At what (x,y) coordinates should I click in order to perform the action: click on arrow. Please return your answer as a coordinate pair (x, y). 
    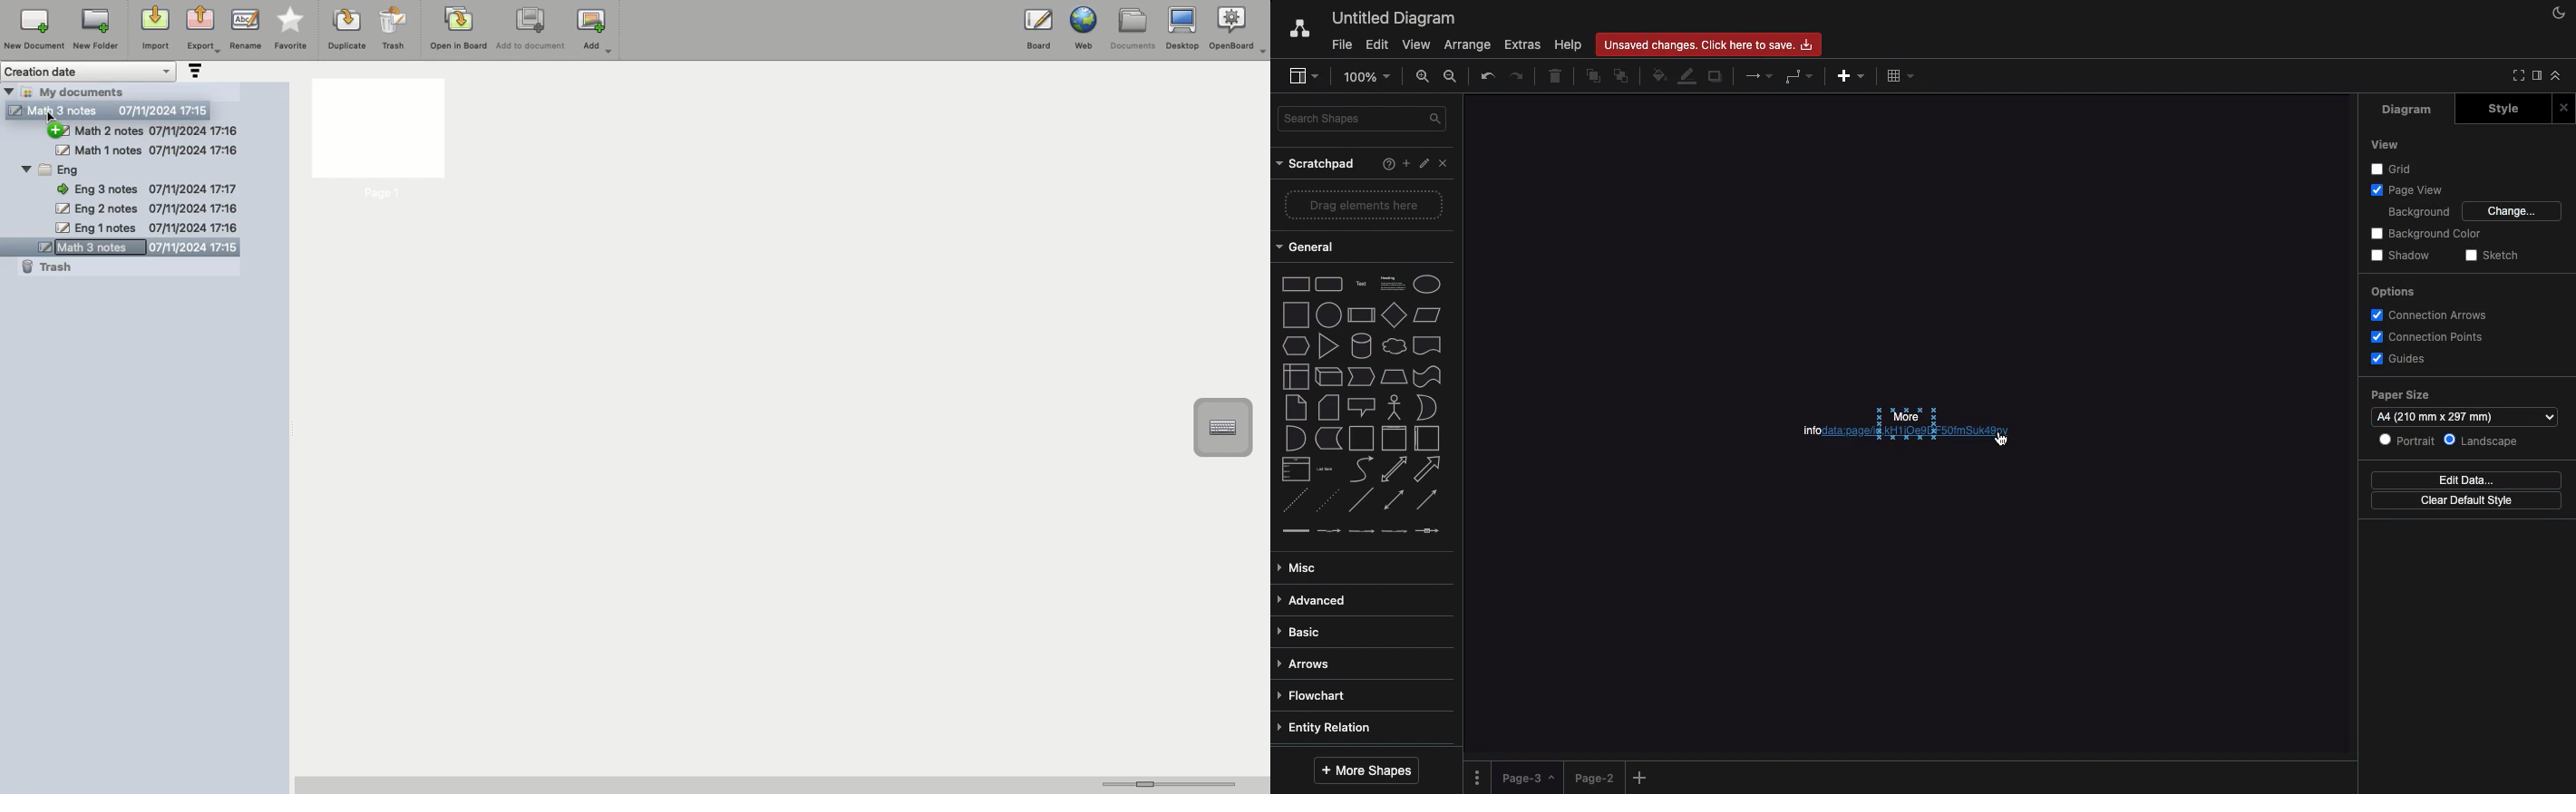
    Looking at the image, I should click on (1428, 470).